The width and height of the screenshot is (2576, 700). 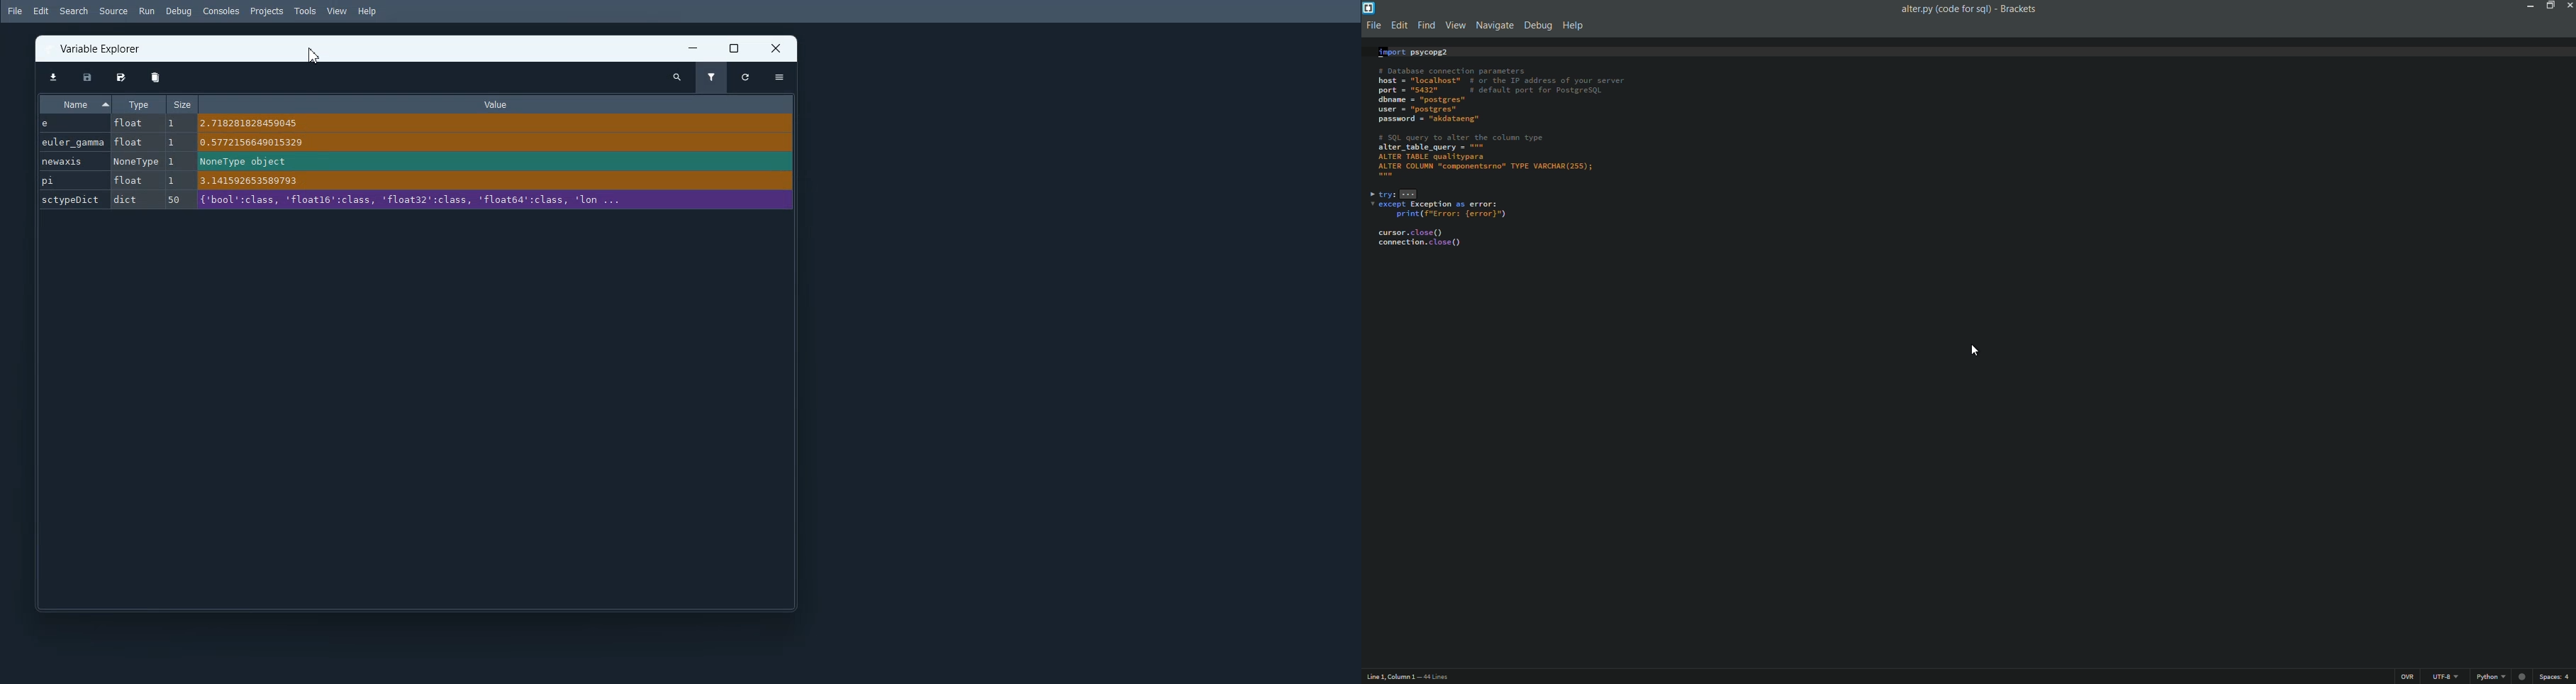 What do you see at coordinates (2549, 6) in the screenshot?
I see `maximize` at bounding box center [2549, 6].